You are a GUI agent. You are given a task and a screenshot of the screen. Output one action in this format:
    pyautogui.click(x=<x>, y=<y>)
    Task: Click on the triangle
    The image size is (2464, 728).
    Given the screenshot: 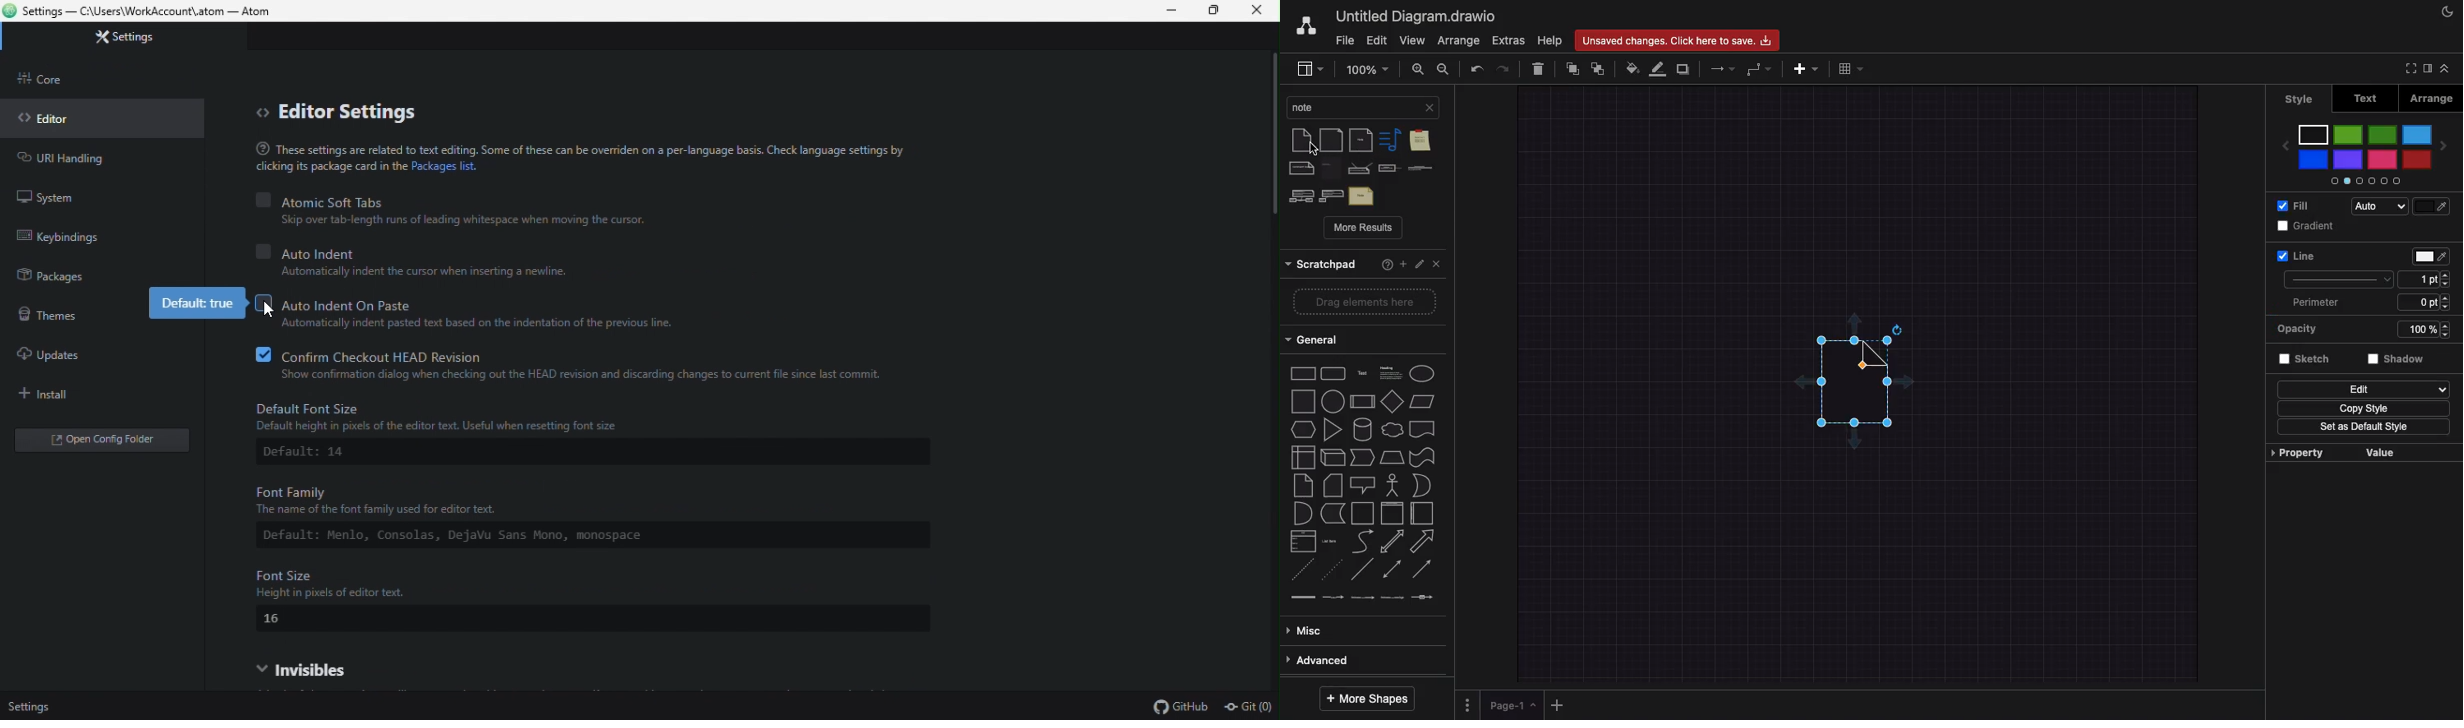 What is the action you would take?
    pyautogui.click(x=1335, y=431)
    